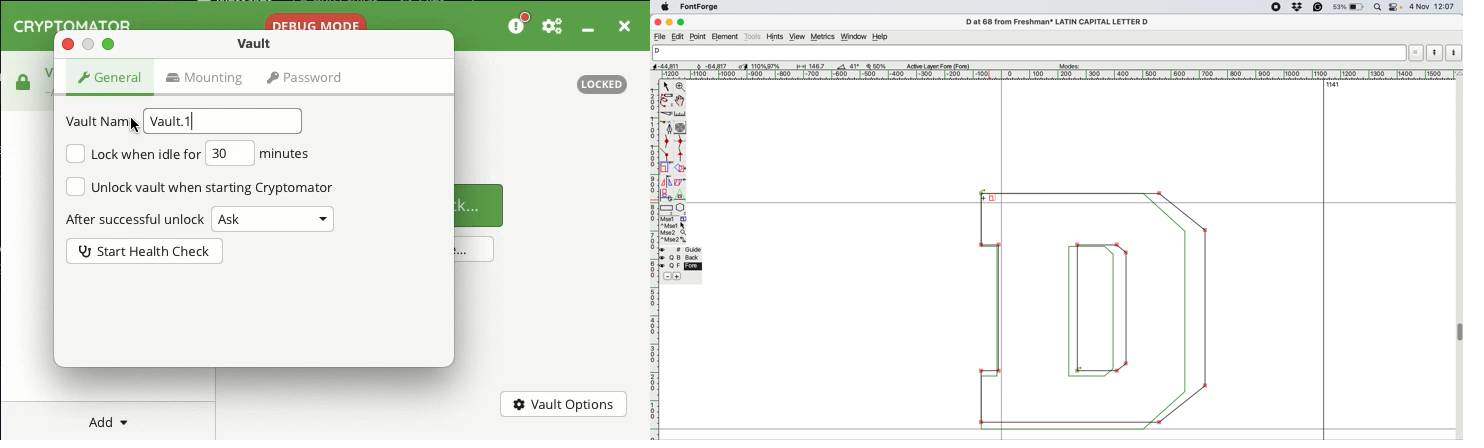  What do you see at coordinates (1378, 7) in the screenshot?
I see `spotlight search` at bounding box center [1378, 7].